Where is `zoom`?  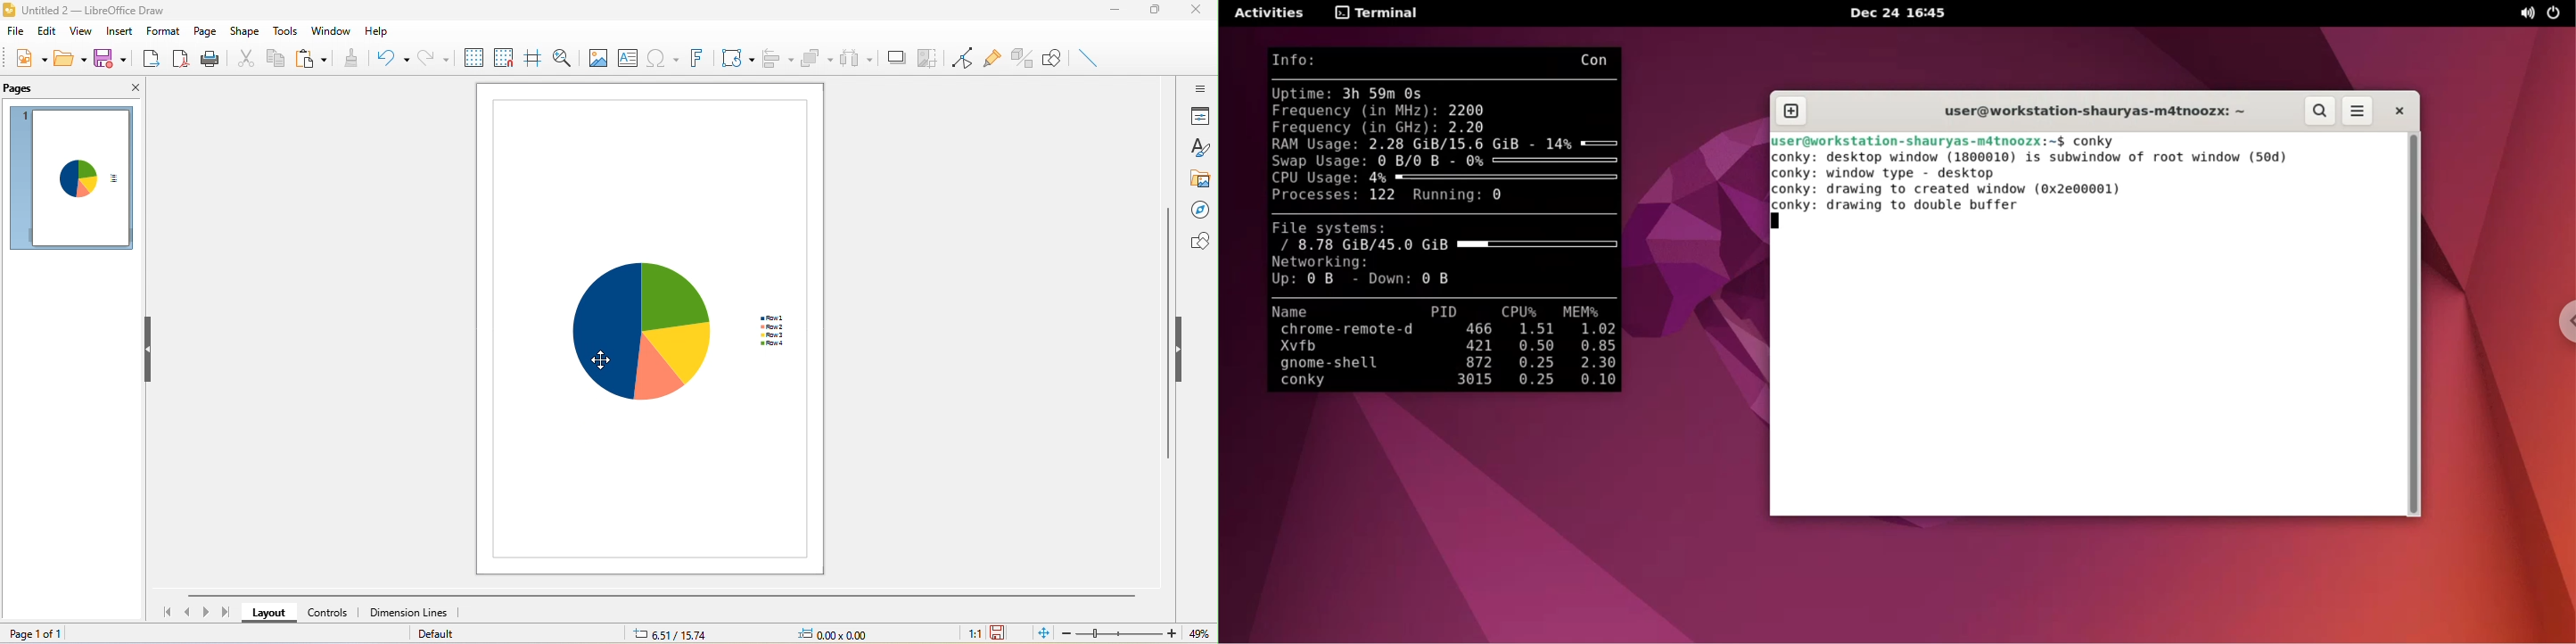 zoom is located at coordinates (1138, 633).